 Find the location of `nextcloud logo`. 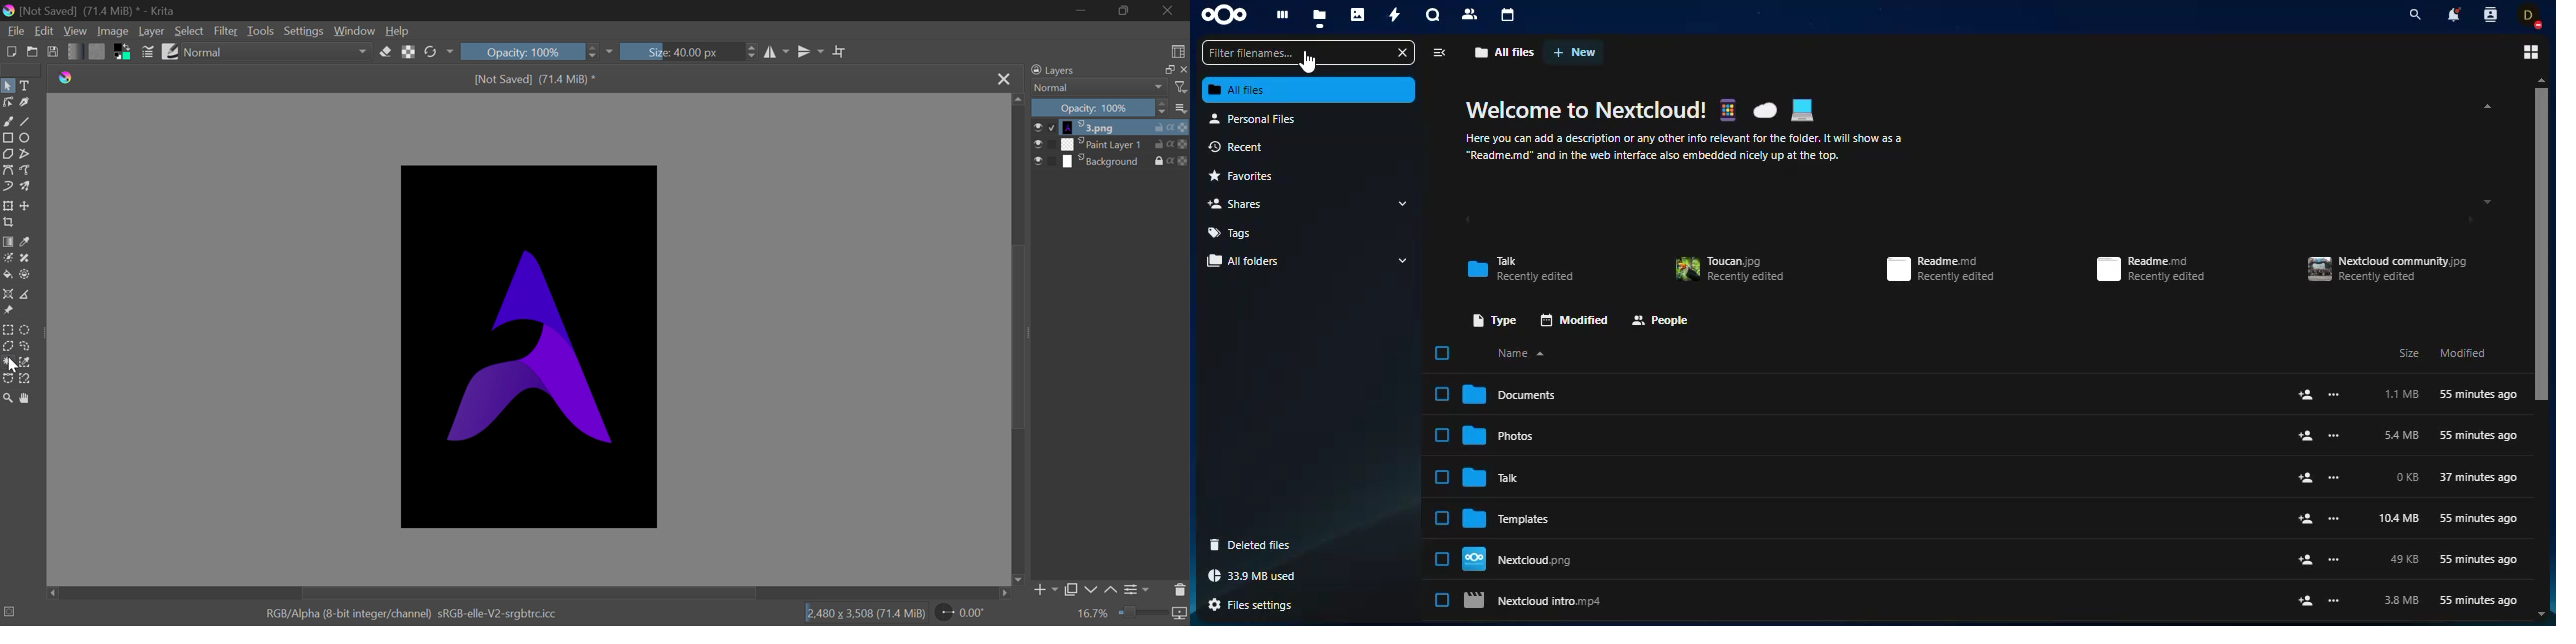

nextcloud logo is located at coordinates (1224, 16).